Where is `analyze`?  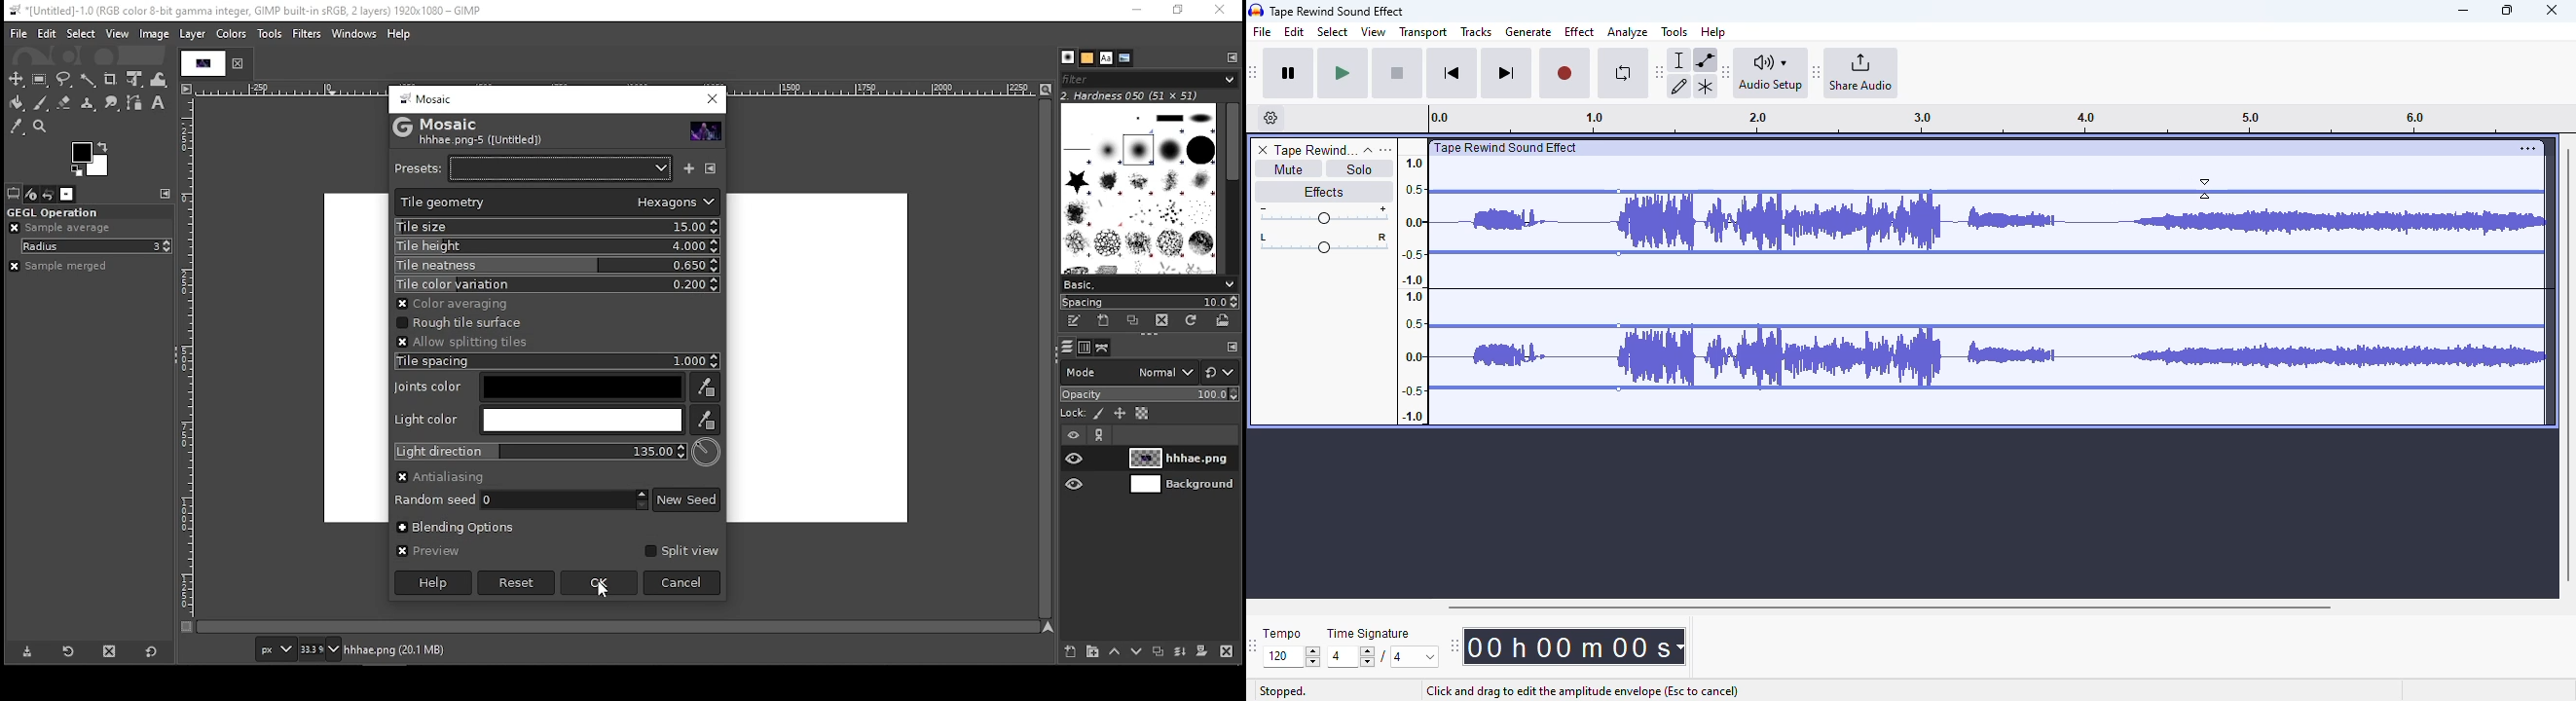 analyze is located at coordinates (1628, 32).